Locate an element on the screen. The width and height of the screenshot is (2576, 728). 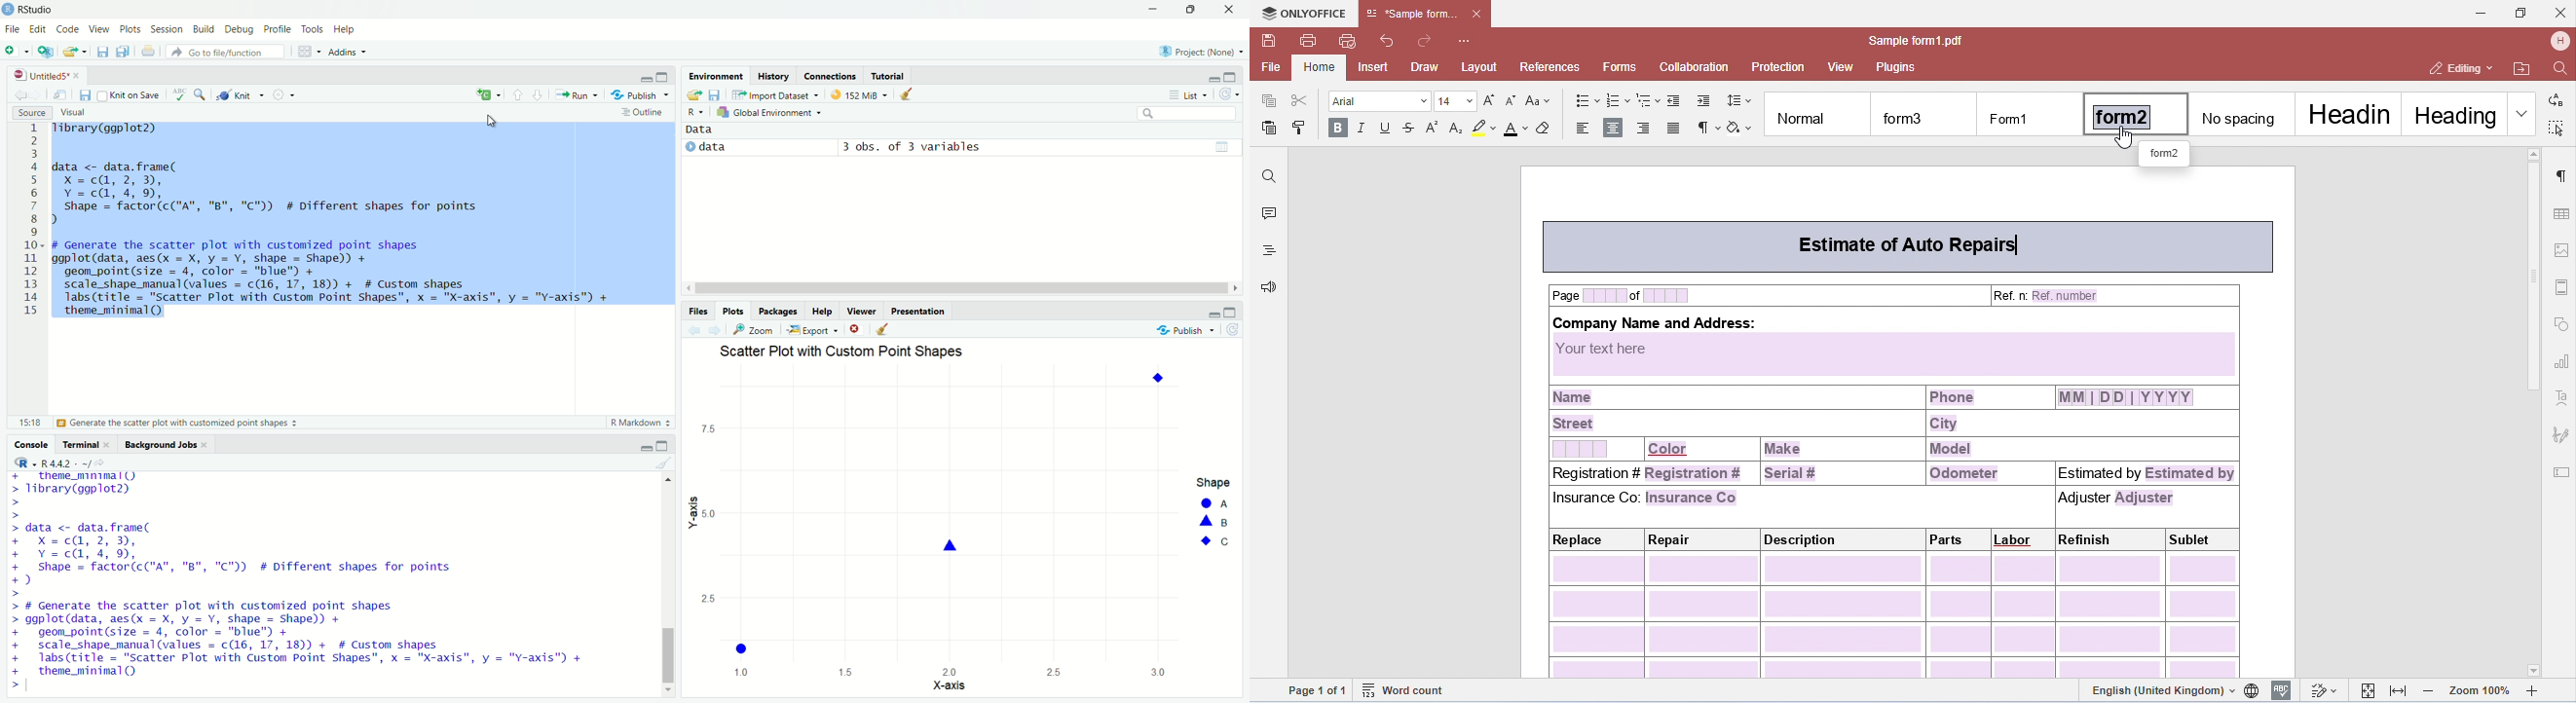
Open an existing file is located at coordinates (69, 51).